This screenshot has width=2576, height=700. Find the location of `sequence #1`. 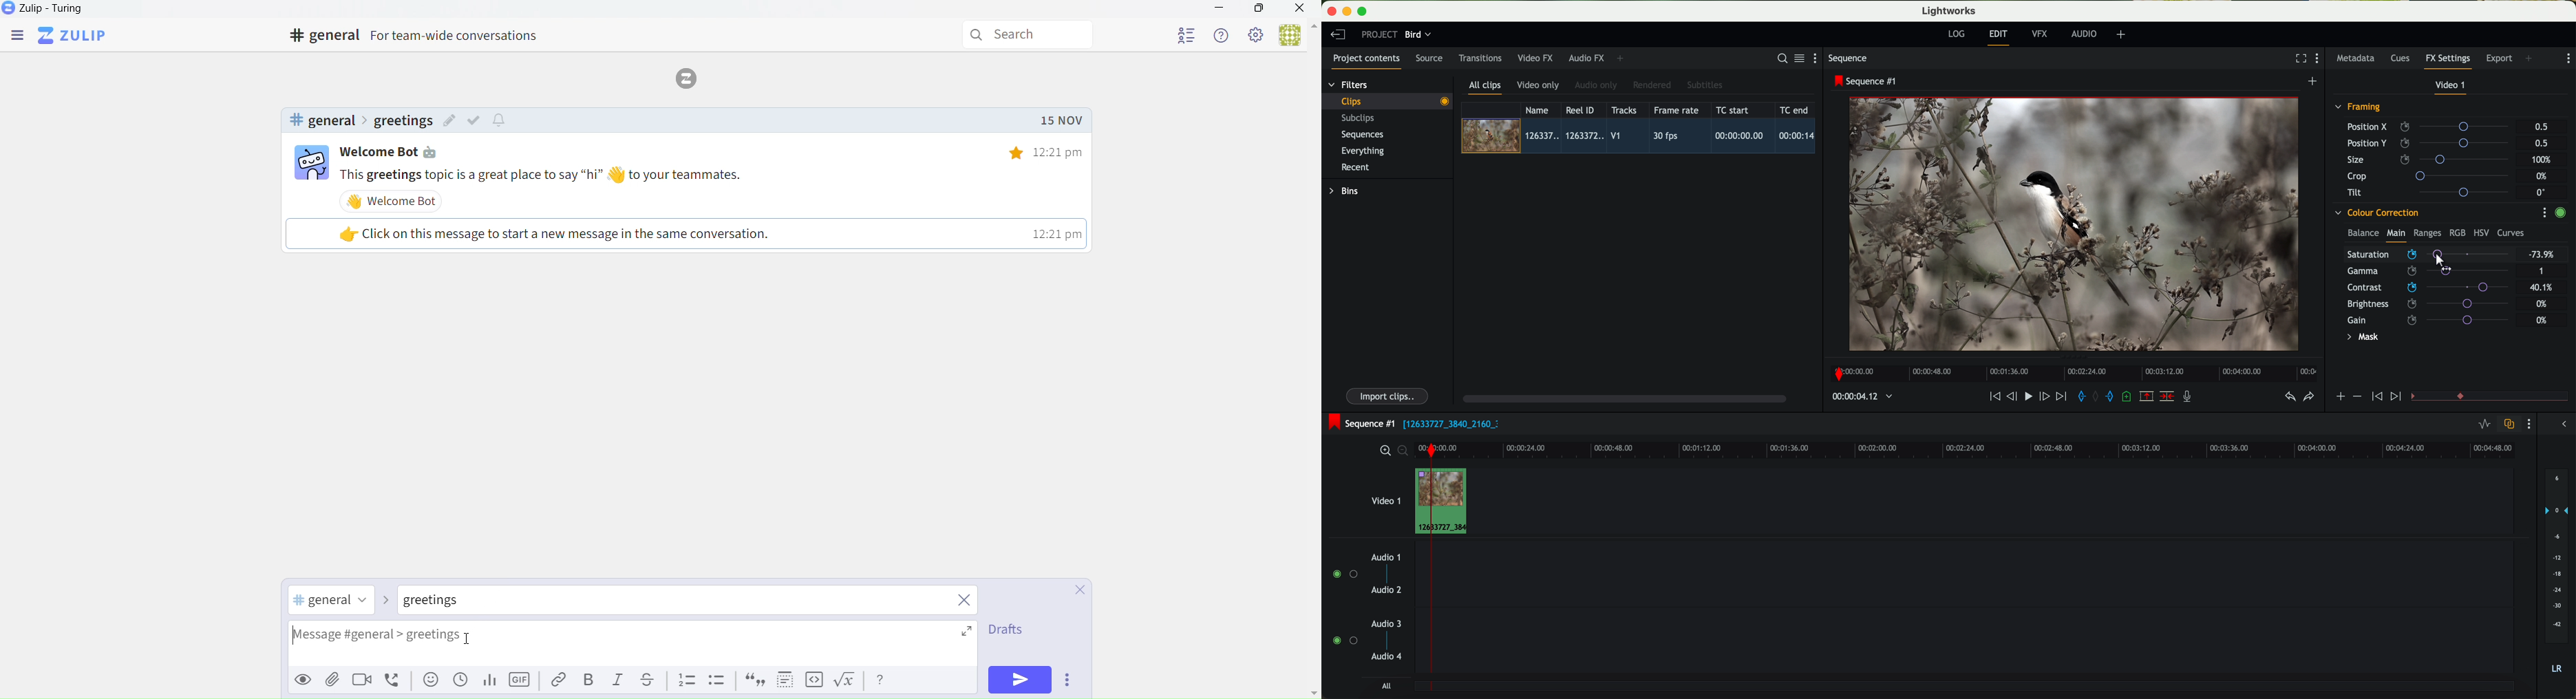

sequence #1 is located at coordinates (1867, 81).